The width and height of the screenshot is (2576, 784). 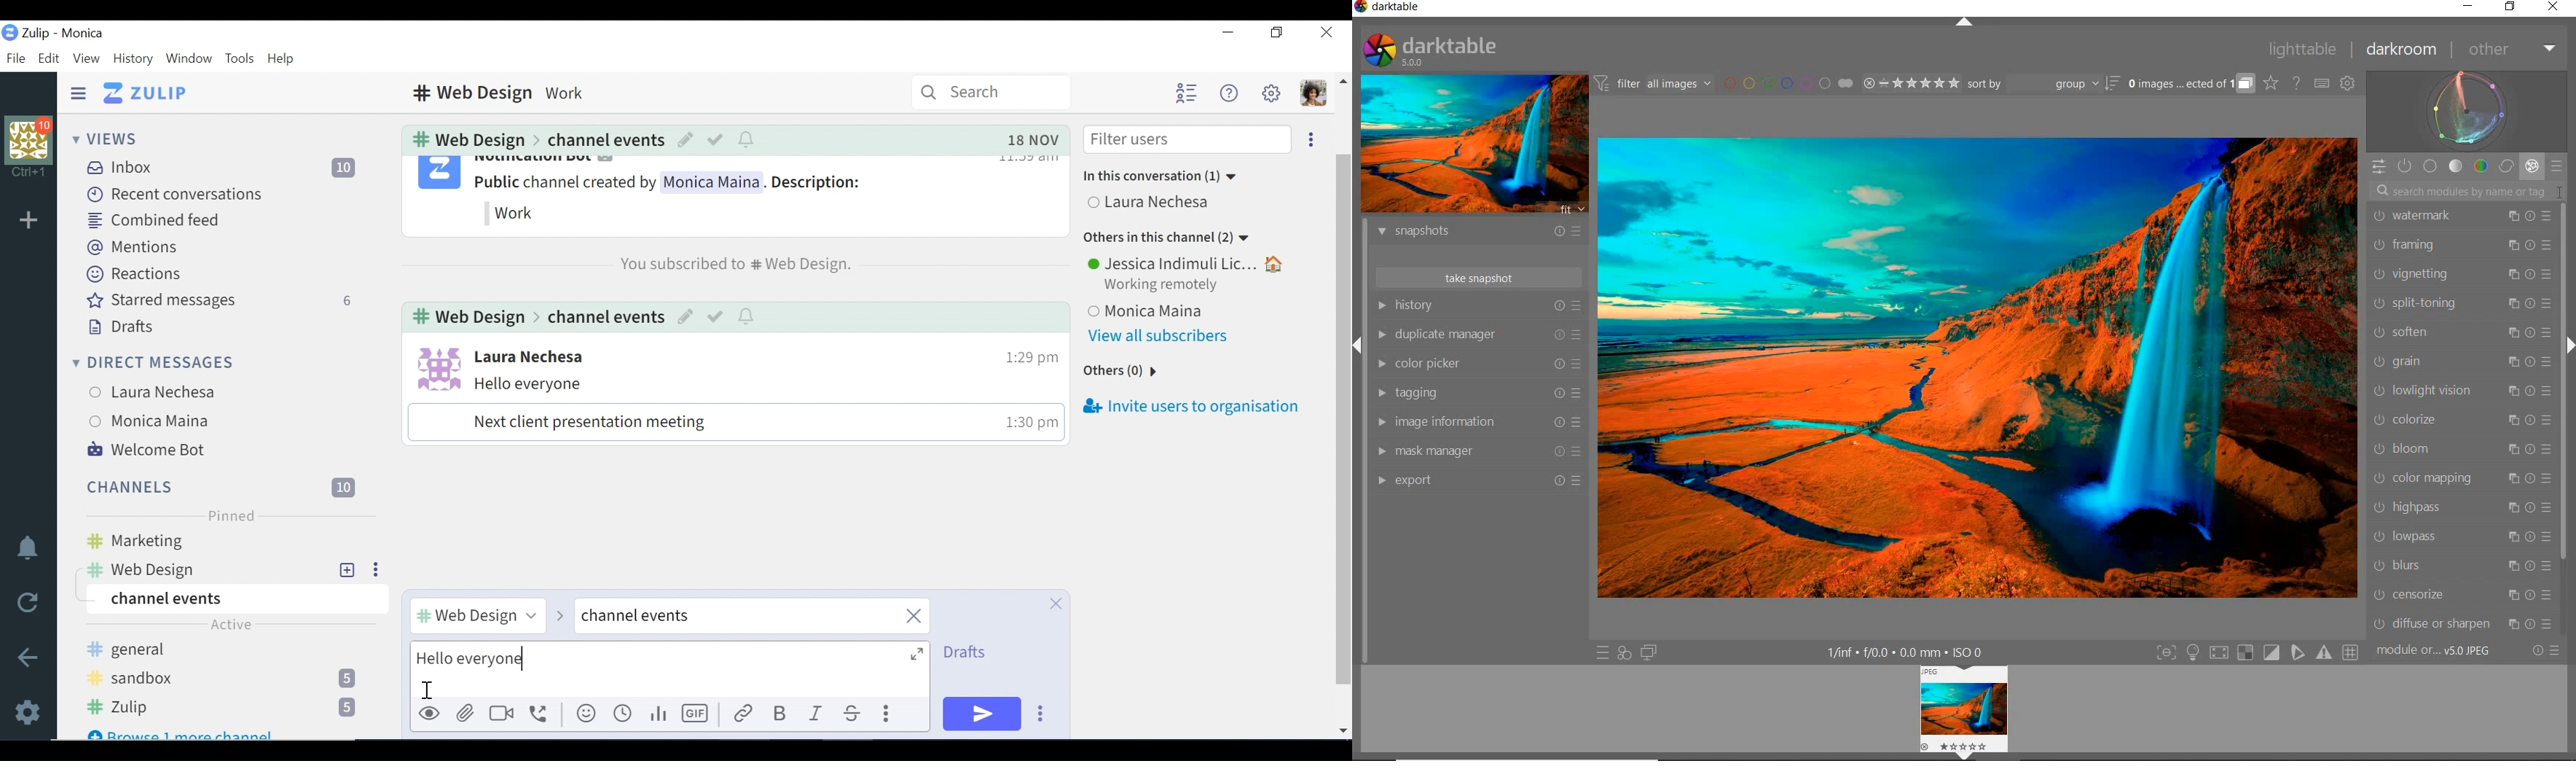 I want to click on User, so click(x=160, y=390).